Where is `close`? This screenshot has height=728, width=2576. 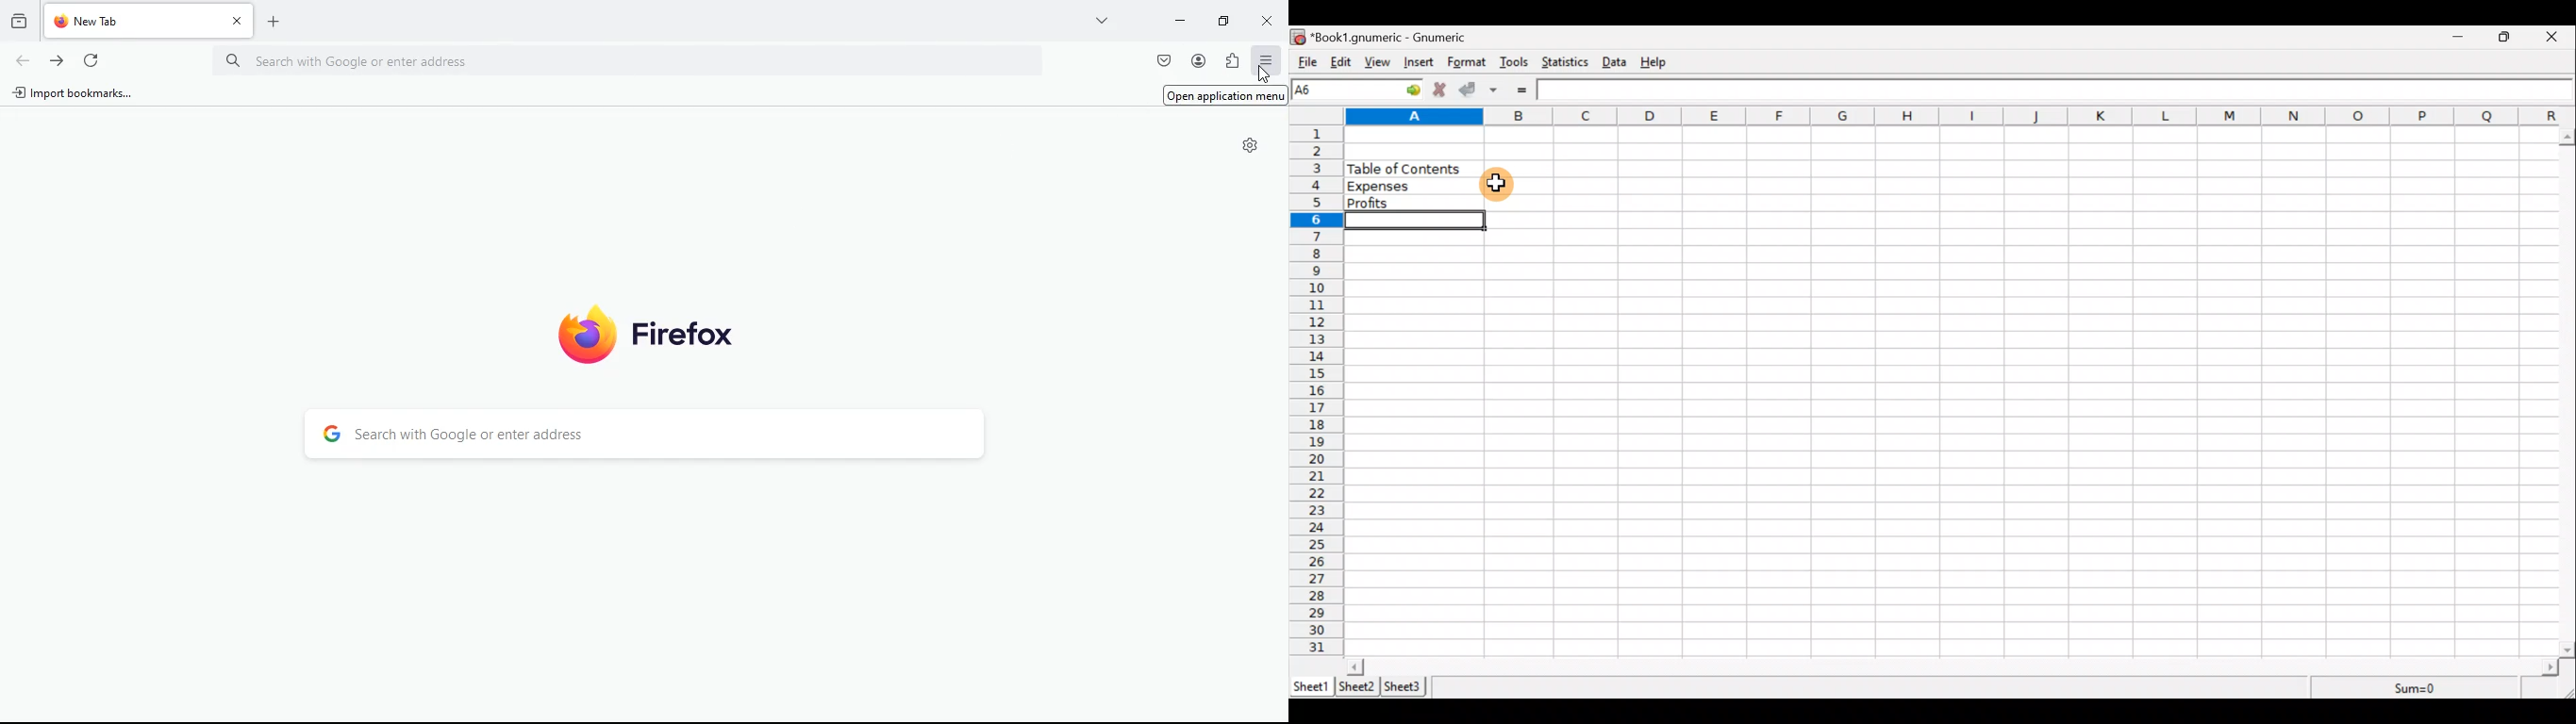
close is located at coordinates (237, 20).